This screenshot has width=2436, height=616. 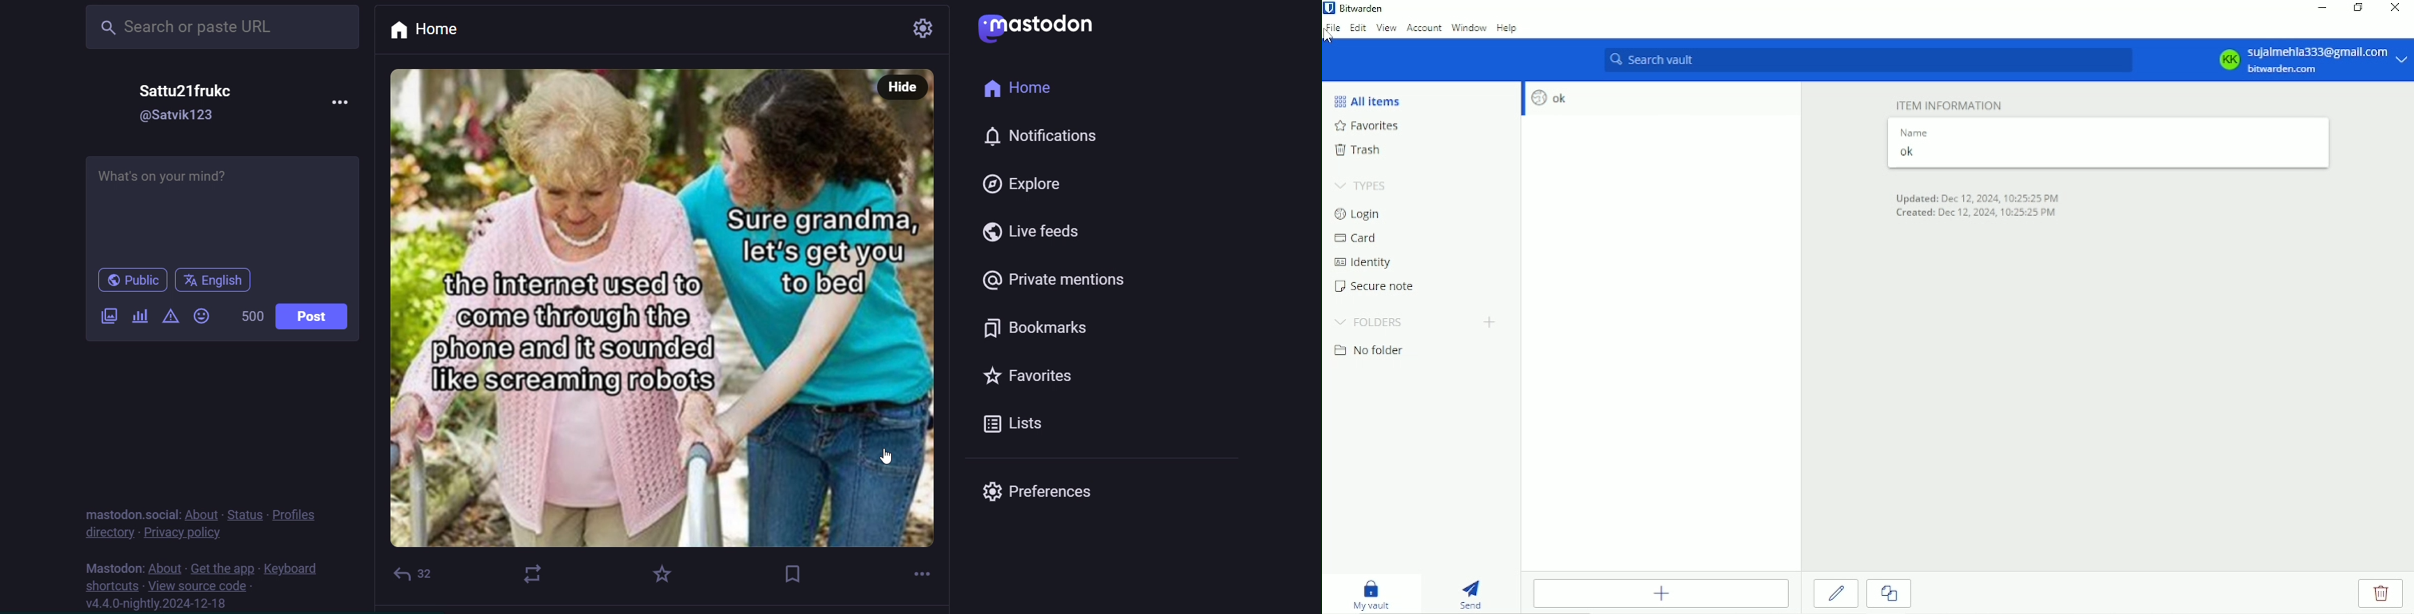 I want to click on get the app, so click(x=224, y=568).